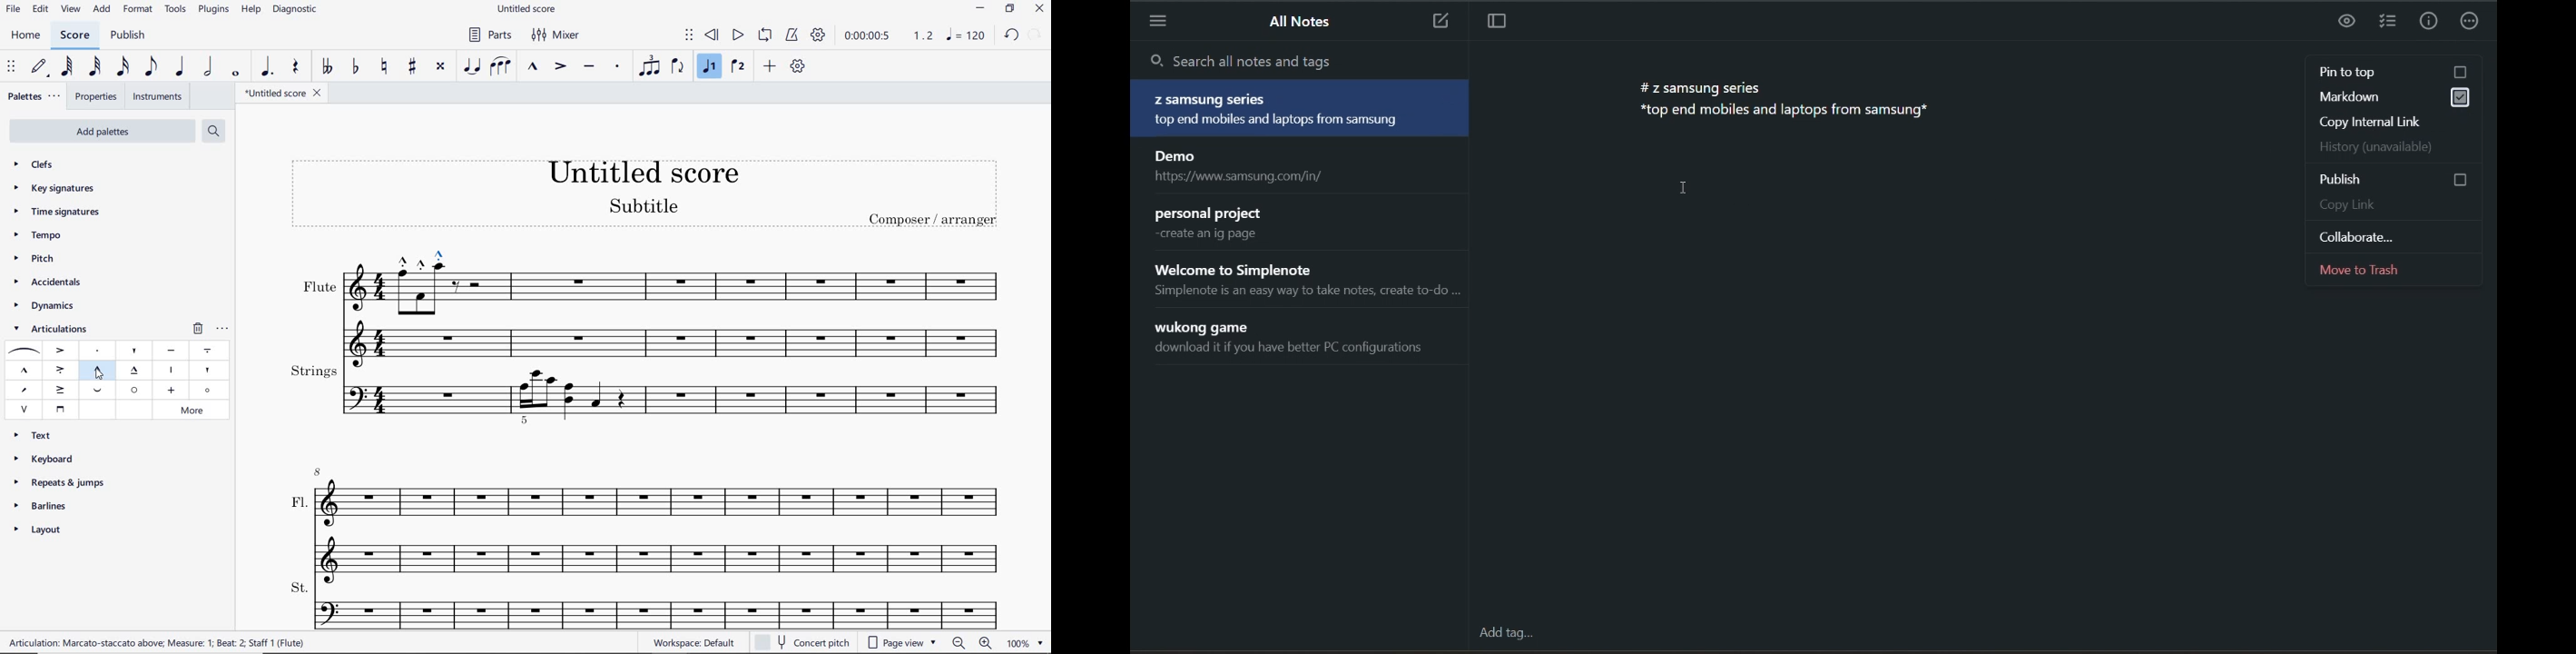  What do you see at coordinates (2387, 95) in the screenshot?
I see `markdown` at bounding box center [2387, 95].